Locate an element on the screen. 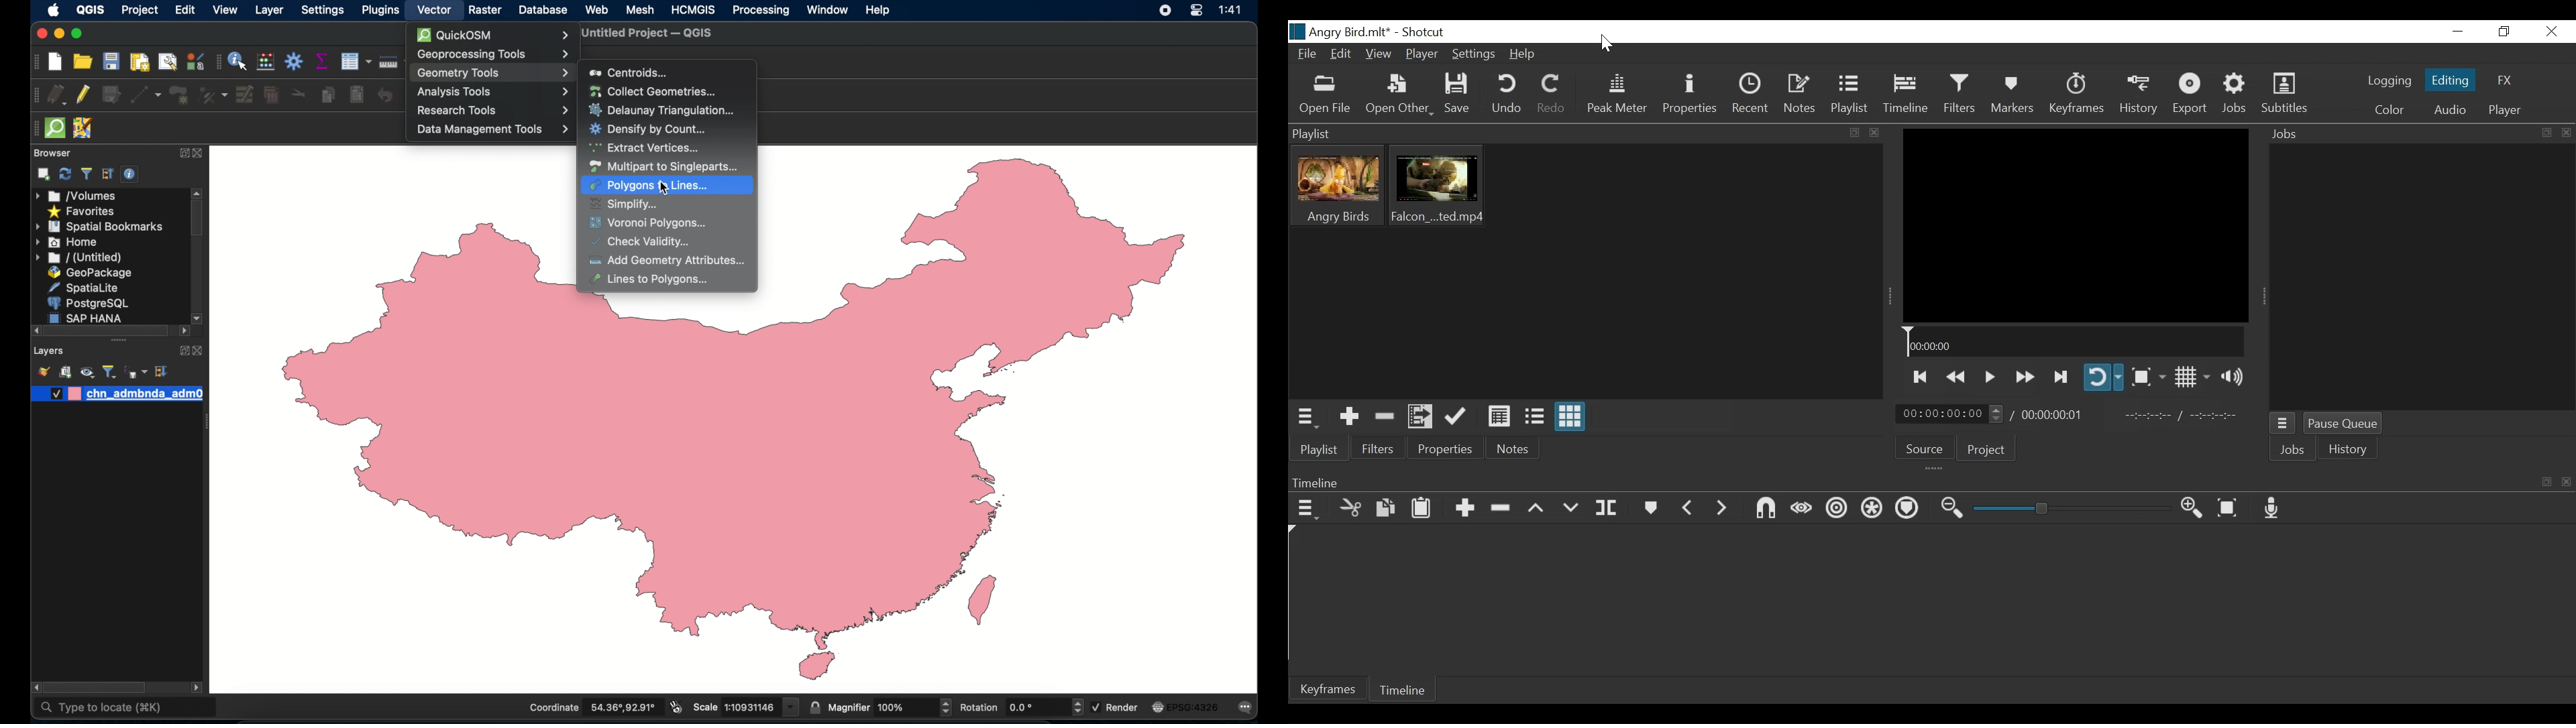 The height and width of the screenshot is (728, 2576). Playlist is located at coordinates (1587, 133).